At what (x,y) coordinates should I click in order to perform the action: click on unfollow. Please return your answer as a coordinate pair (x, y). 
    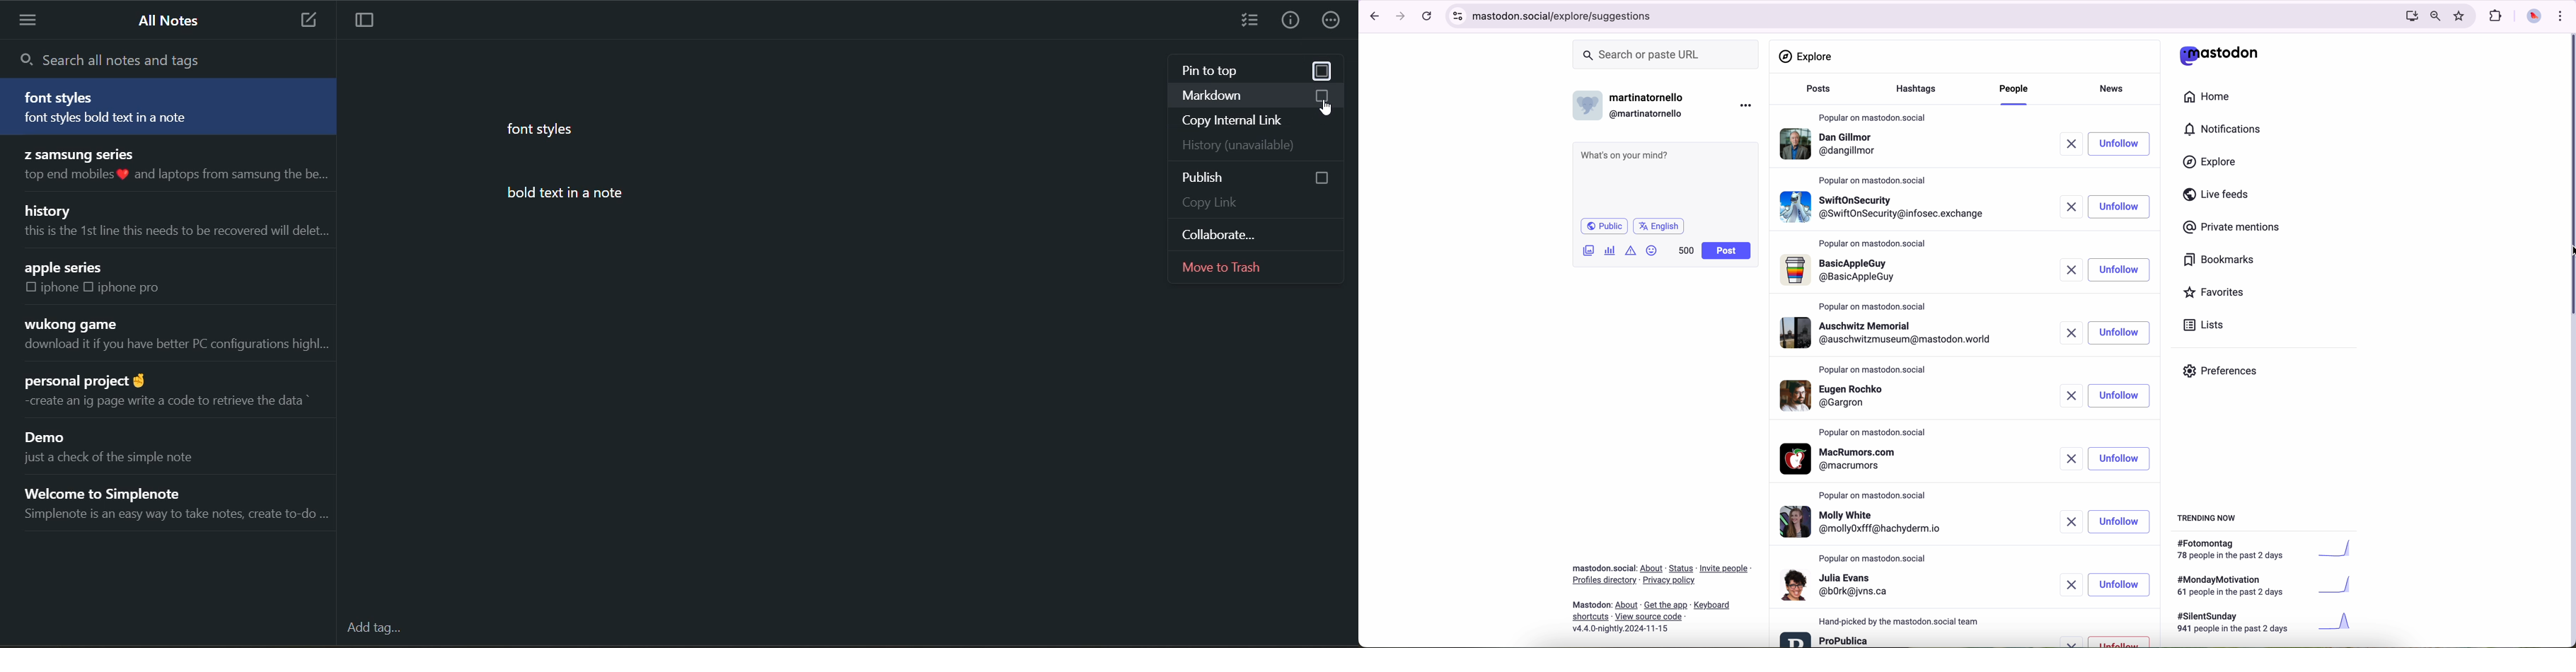
    Looking at the image, I should click on (2121, 396).